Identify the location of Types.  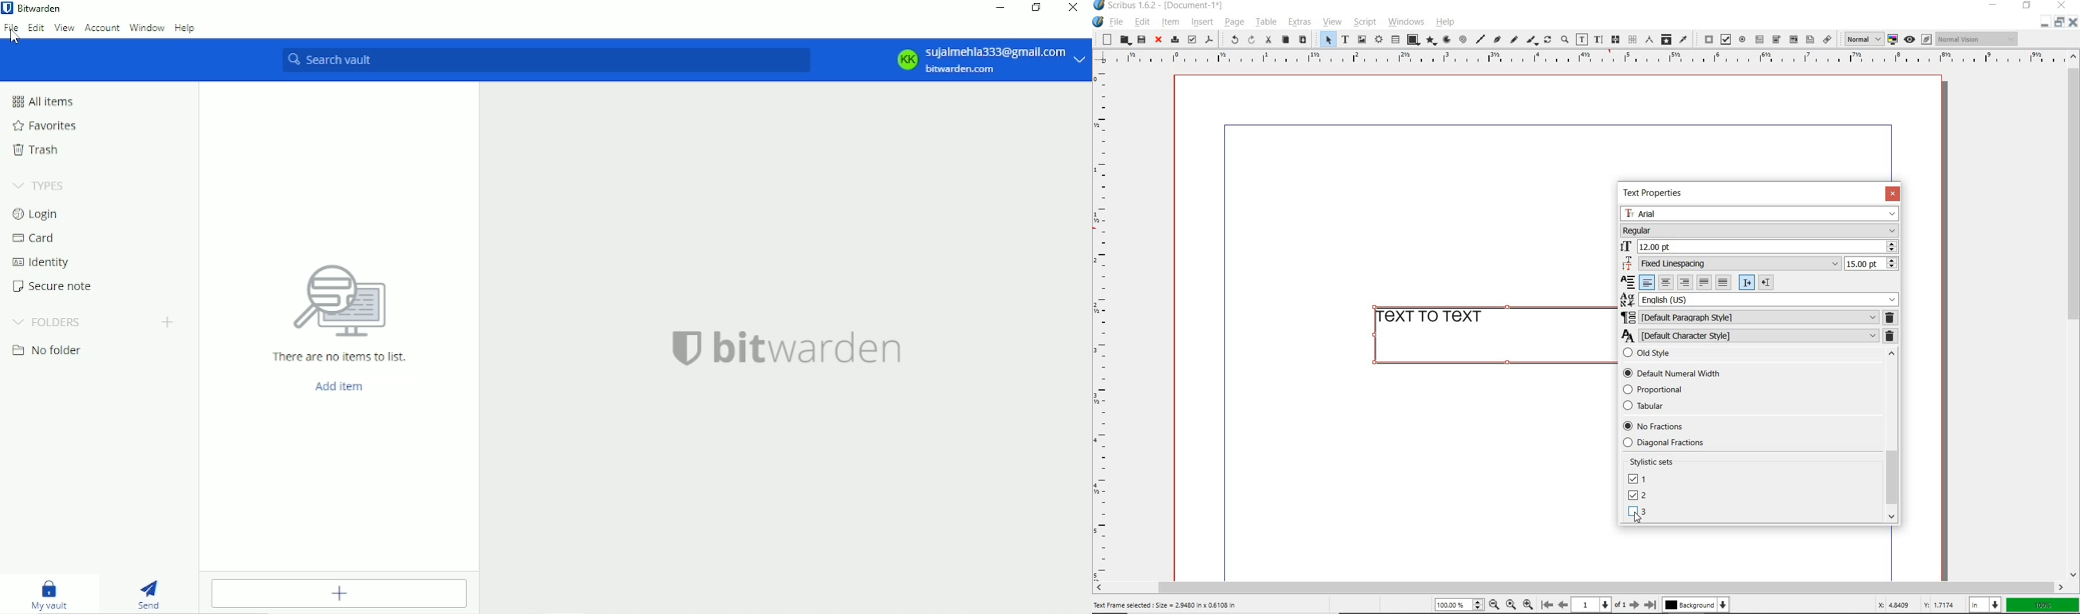
(41, 185).